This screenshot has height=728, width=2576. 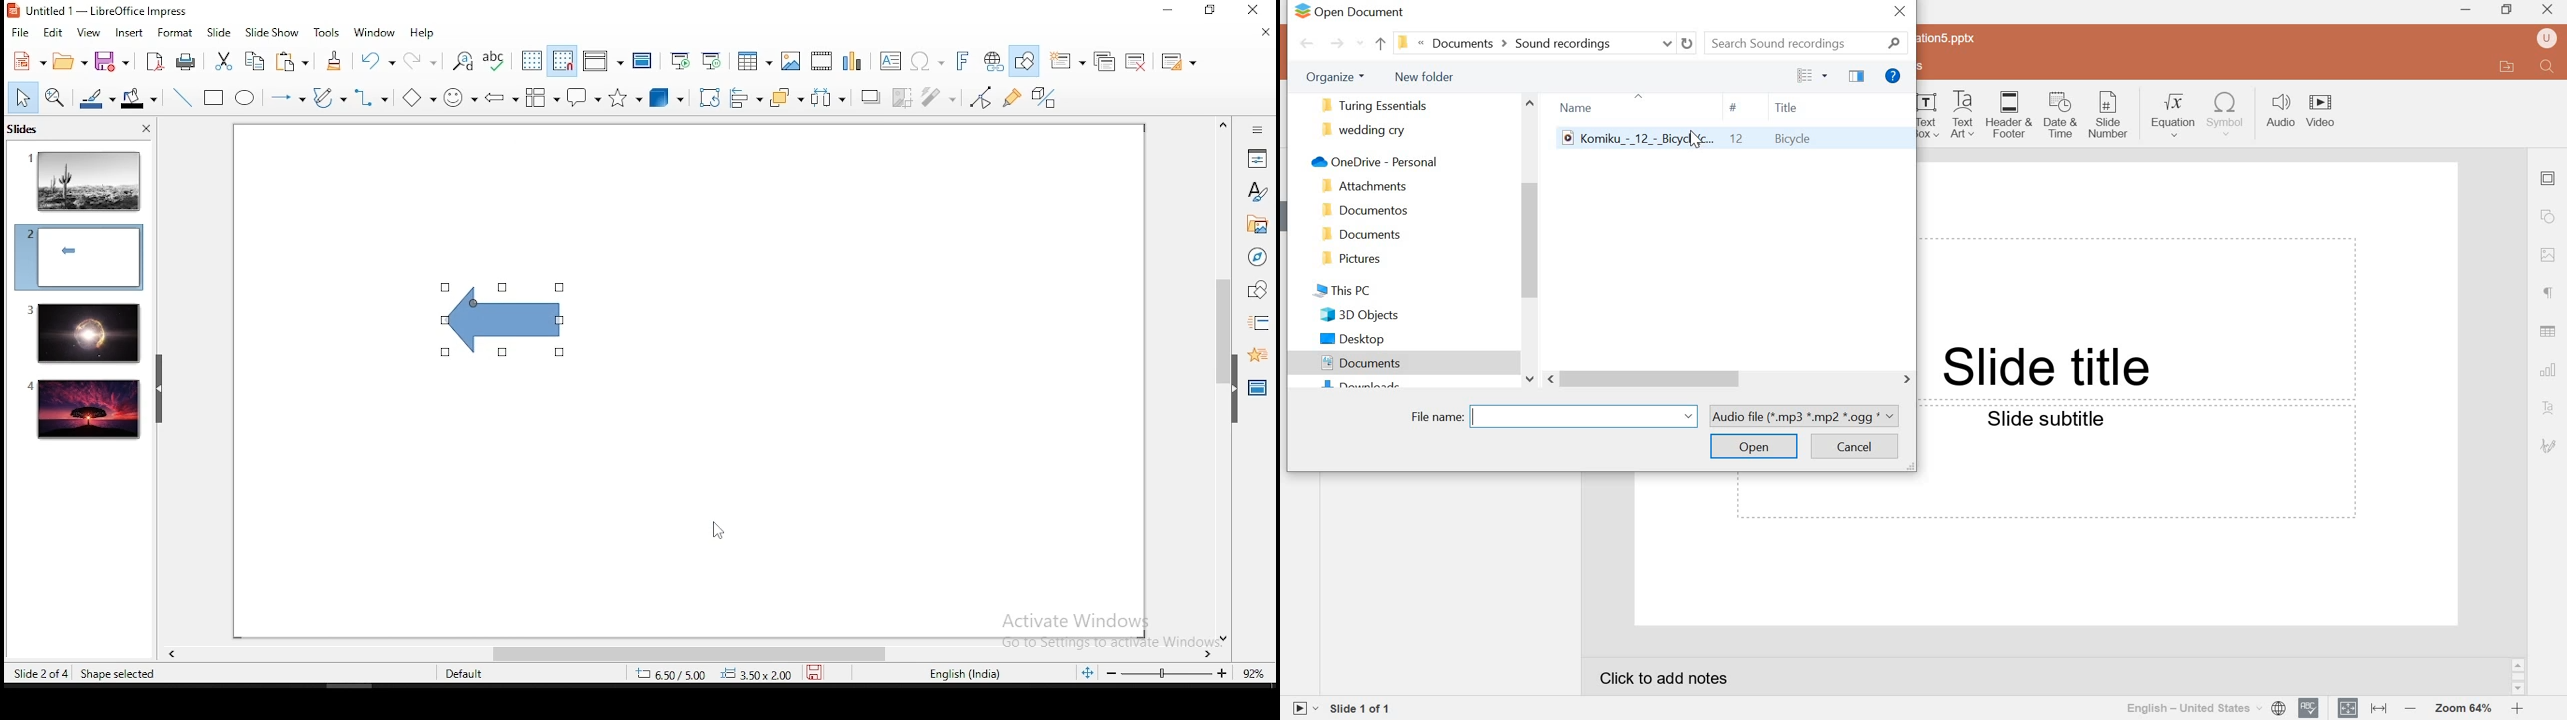 What do you see at coordinates (994, 62) in the screenshot?
I see `hyperlink` at bounding box center [994, 62].